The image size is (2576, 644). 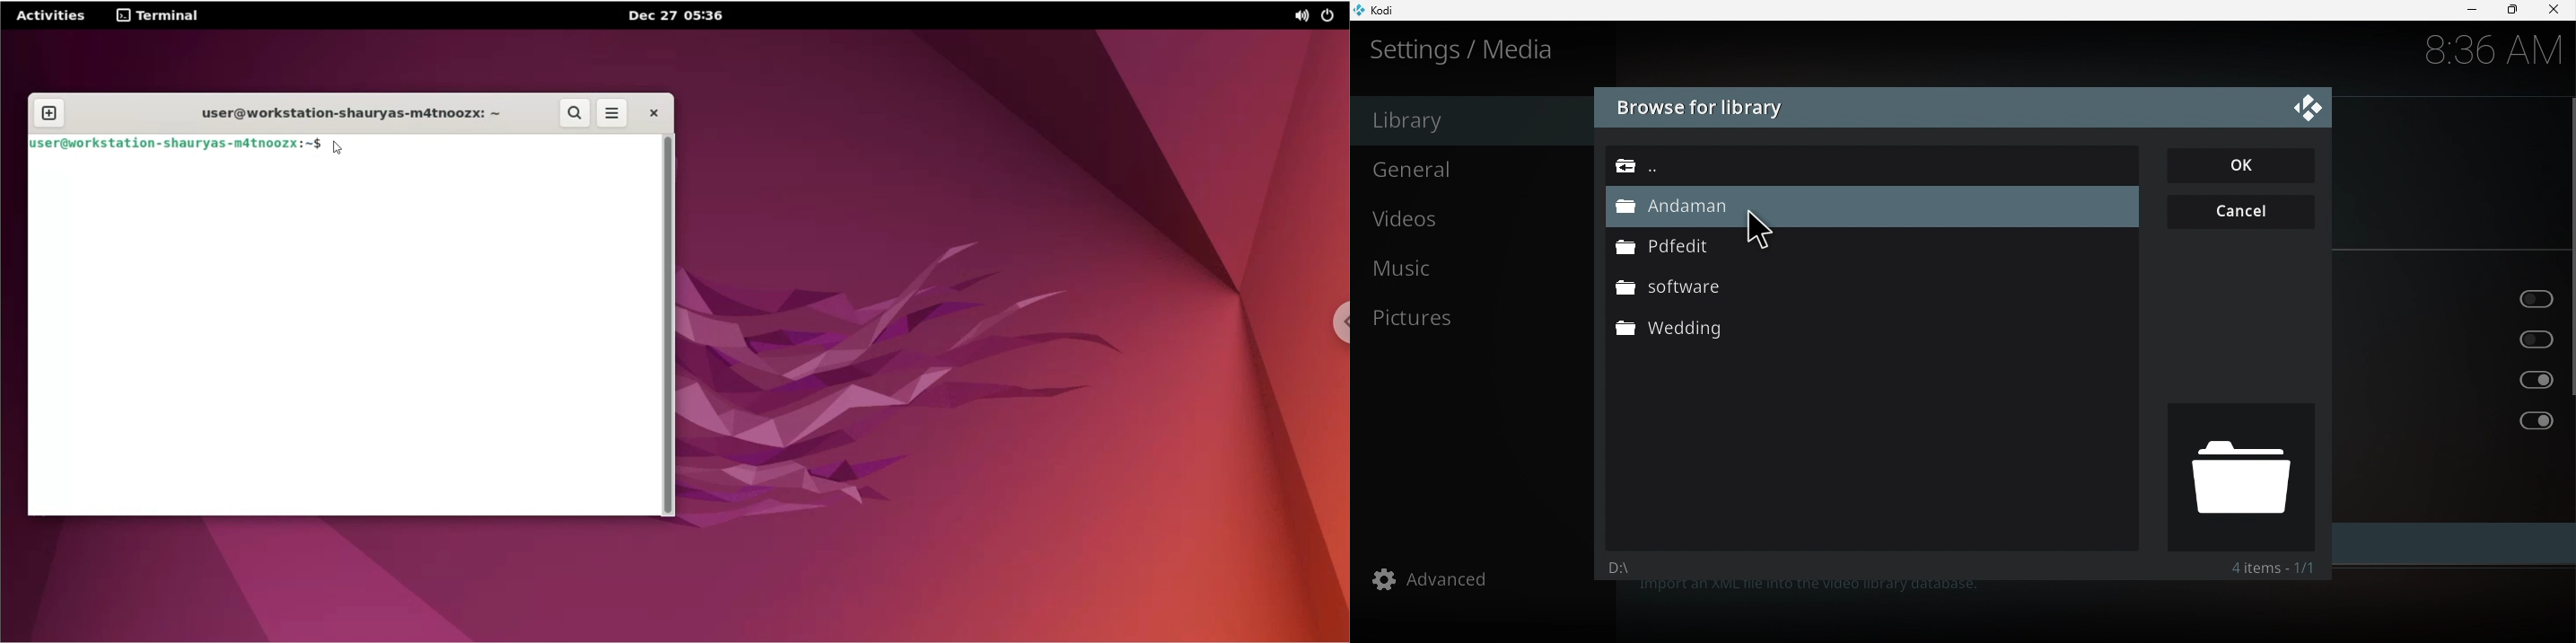 I want to click on Ignore different video versions on scan, so click(x=2457, y=380).